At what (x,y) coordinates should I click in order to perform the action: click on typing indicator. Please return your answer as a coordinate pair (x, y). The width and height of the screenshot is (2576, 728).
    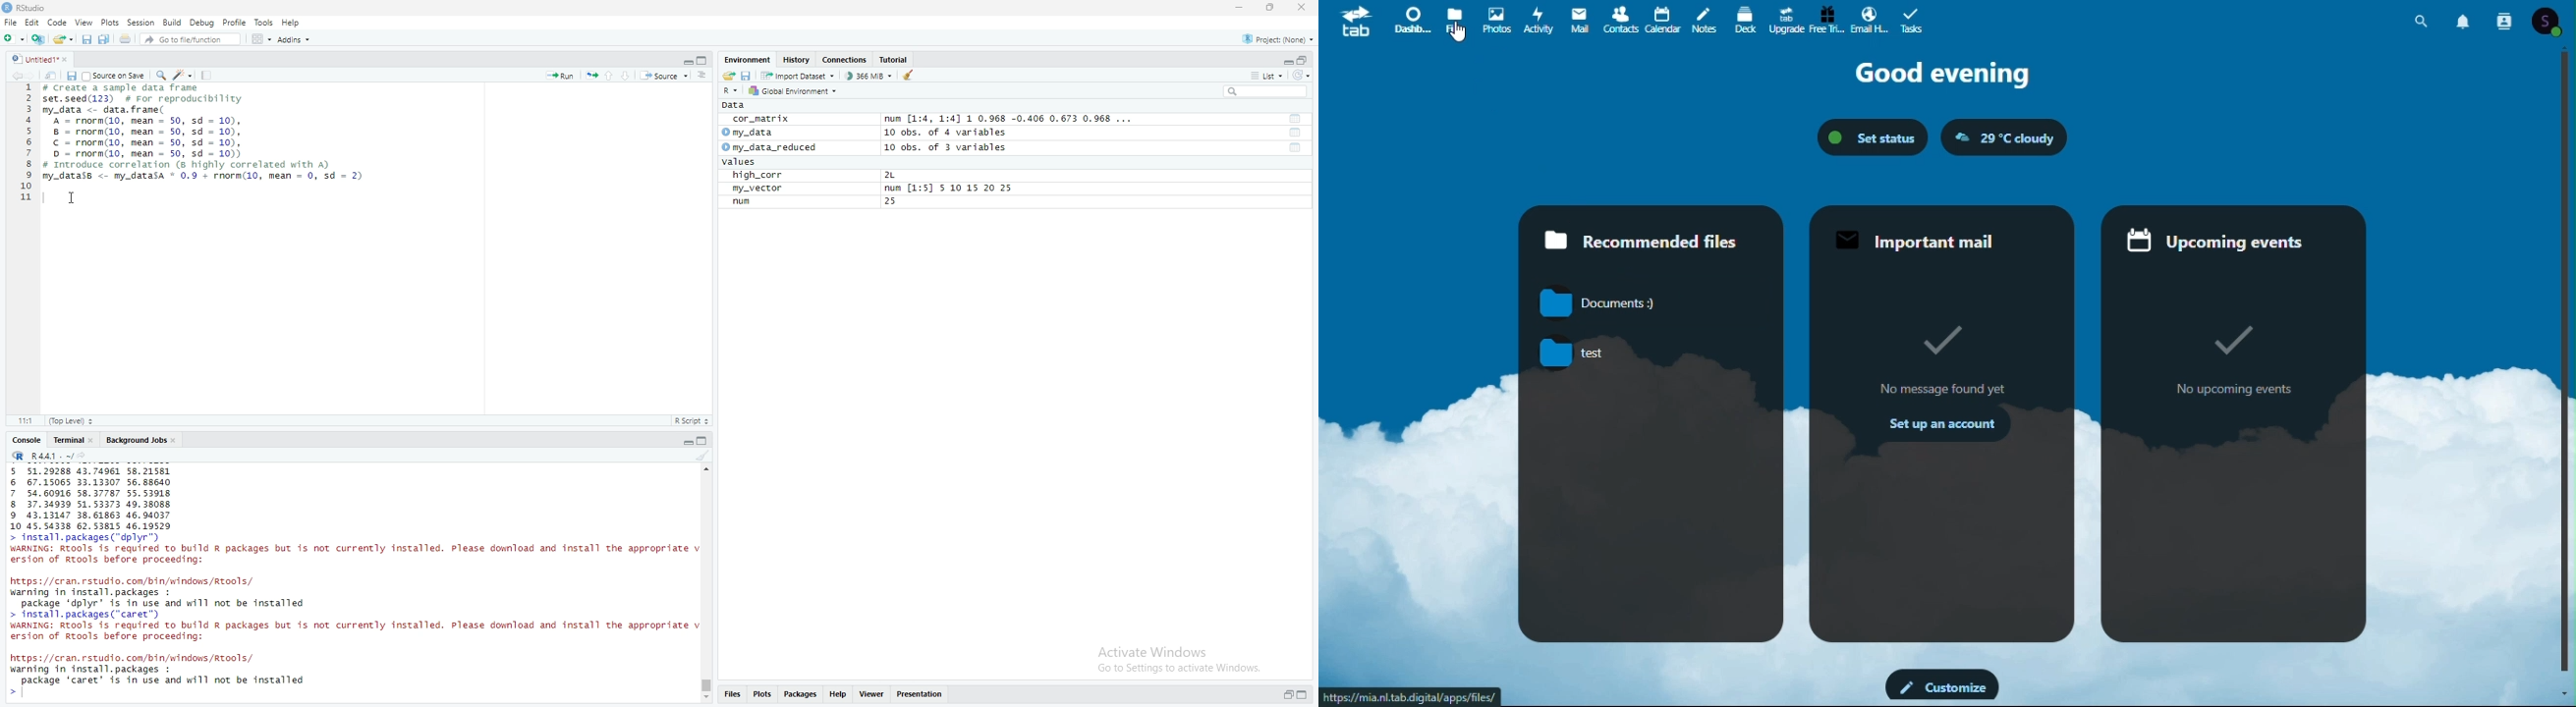
    Looking at the image, I should click on (47, 198).